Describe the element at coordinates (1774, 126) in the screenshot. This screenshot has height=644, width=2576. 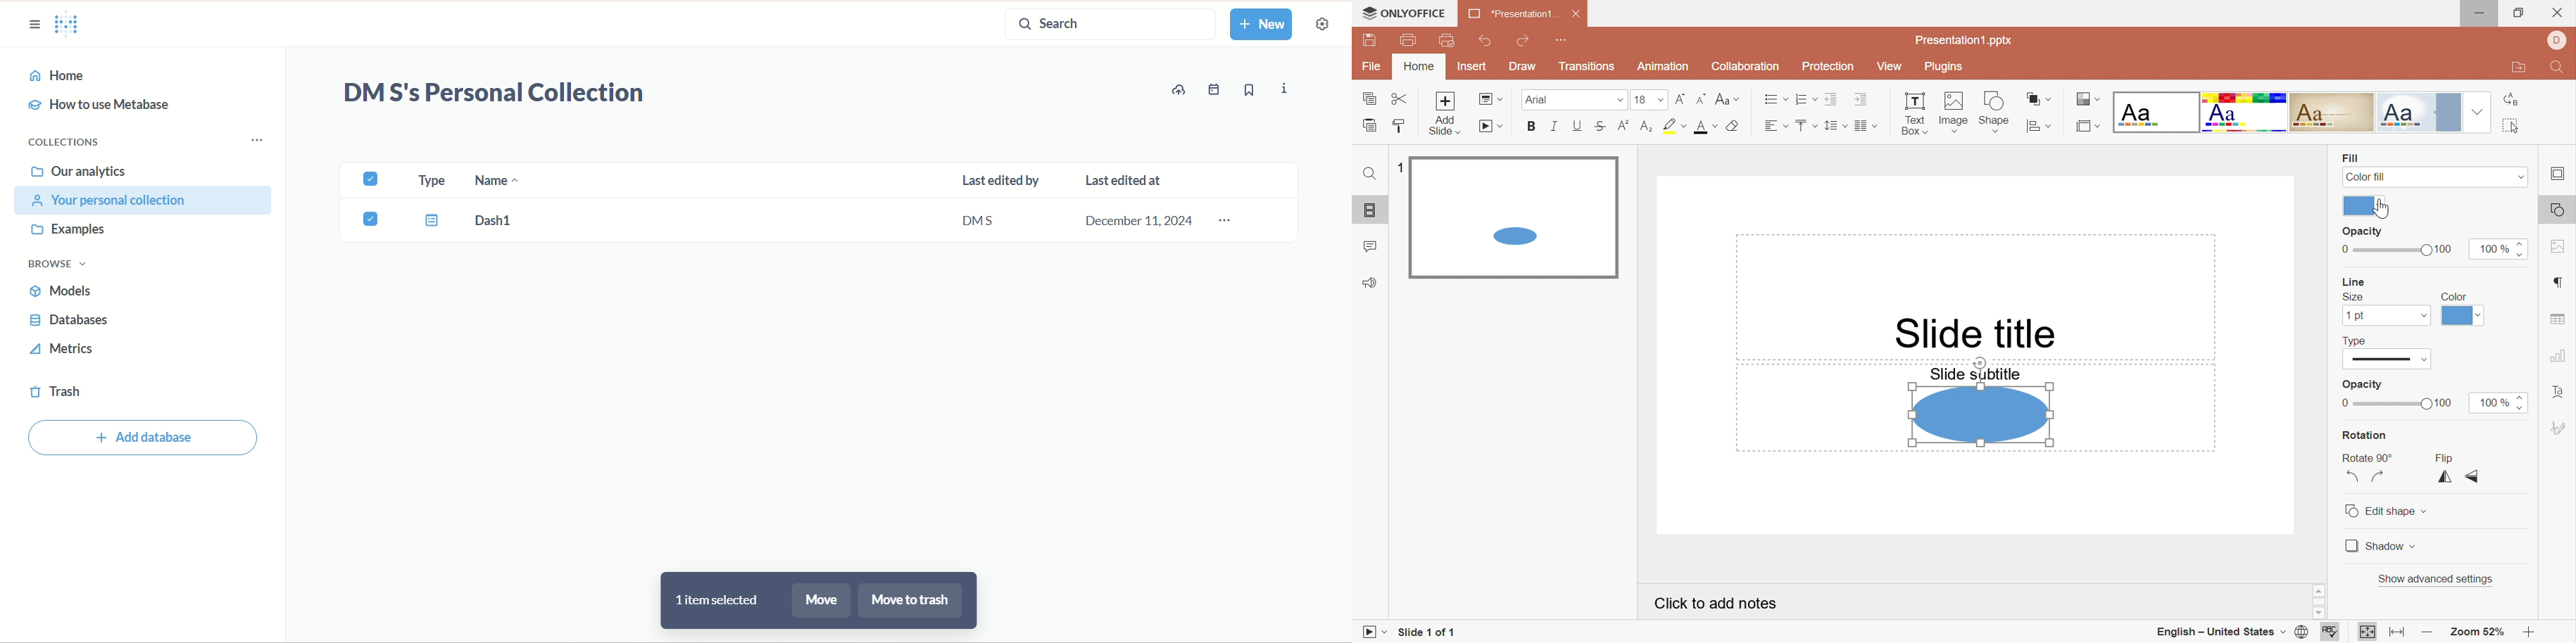
I see `Horizontal align` at that location.